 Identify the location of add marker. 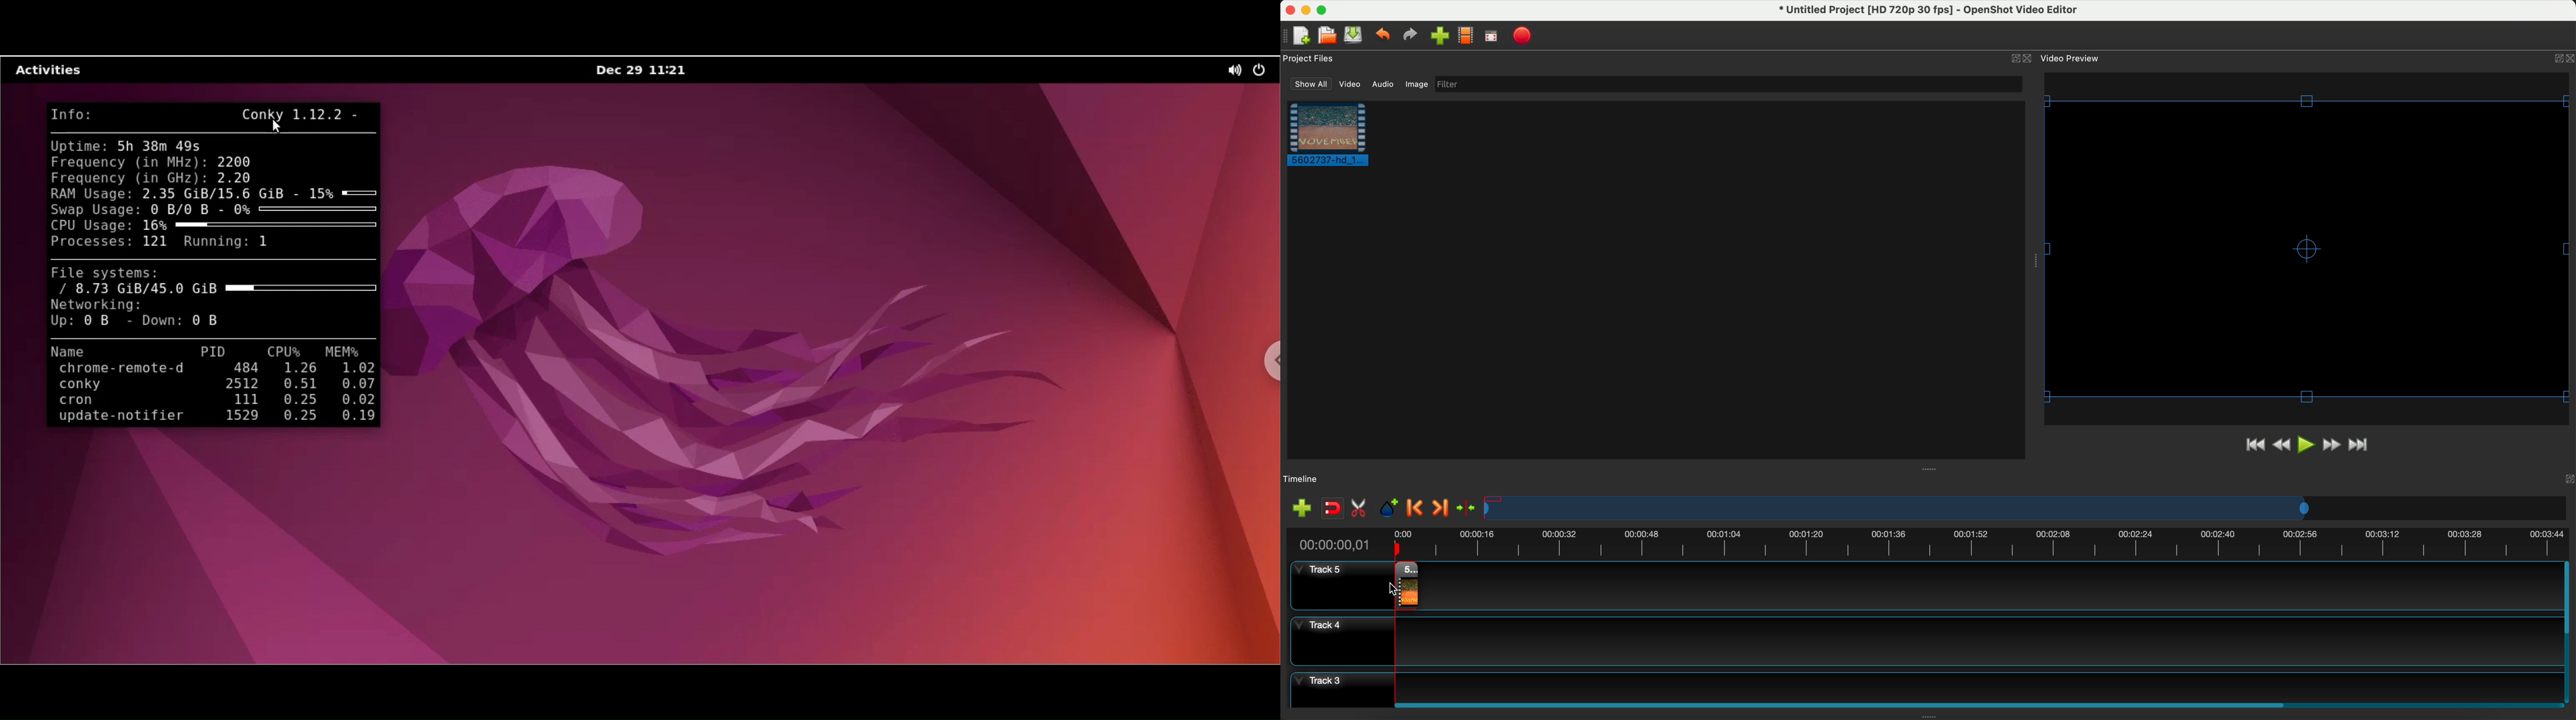
(1390, 509).